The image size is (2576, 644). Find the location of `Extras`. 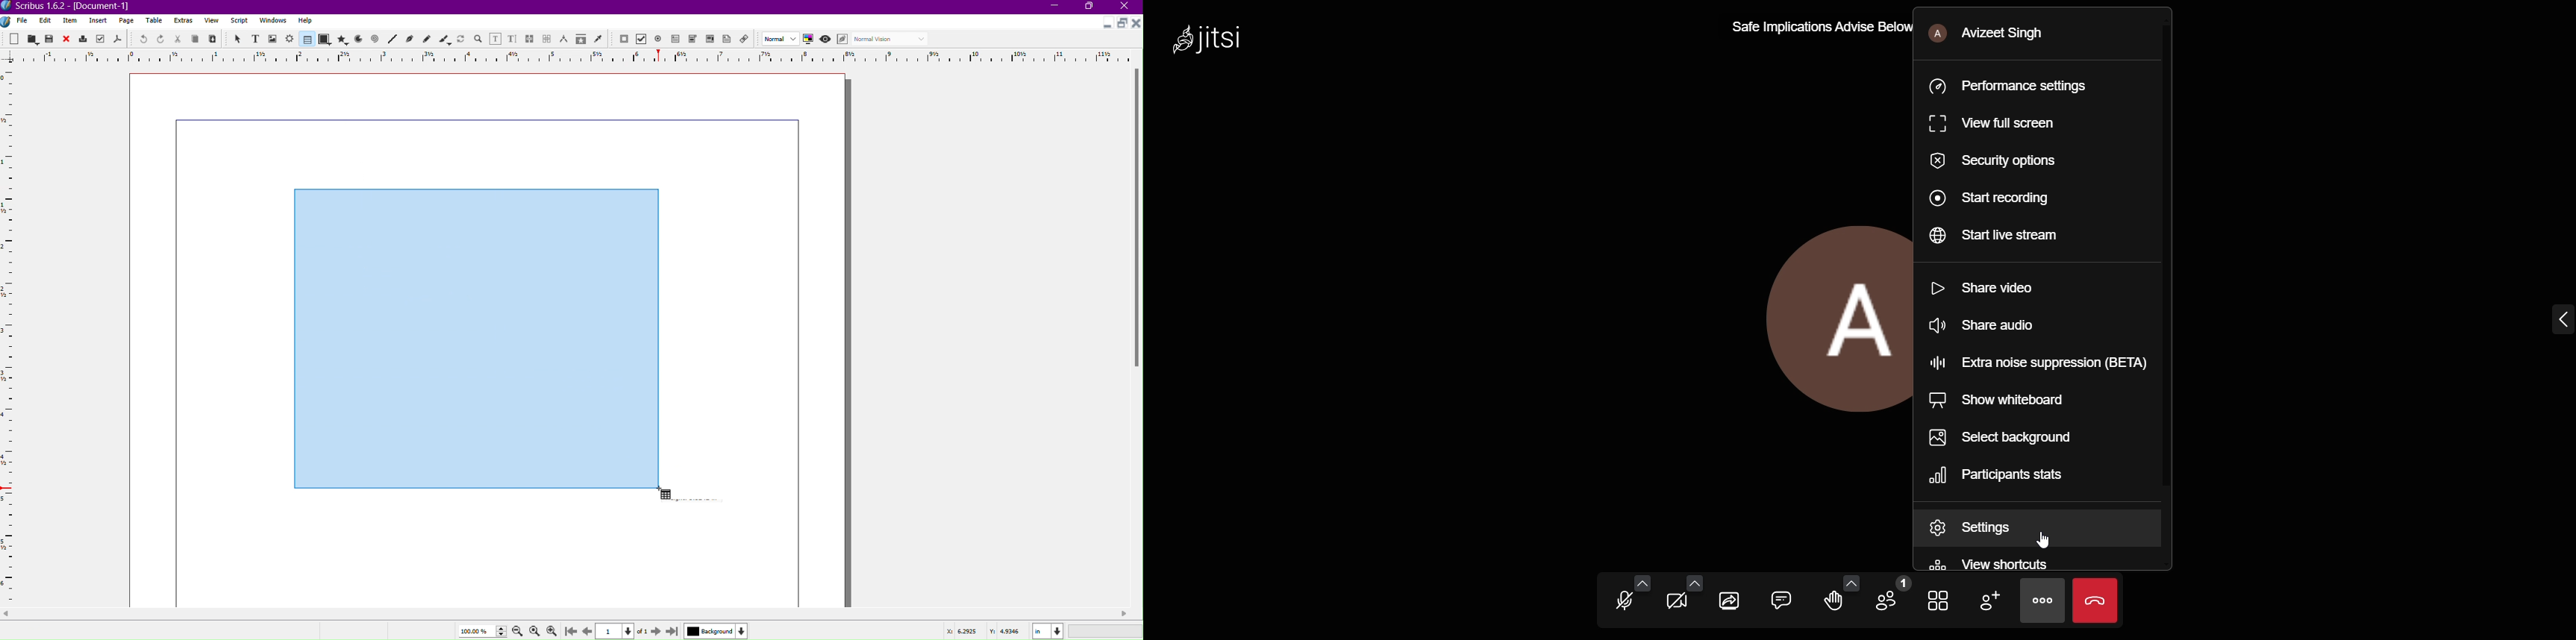

Extras is located at coordinates (184, 21).